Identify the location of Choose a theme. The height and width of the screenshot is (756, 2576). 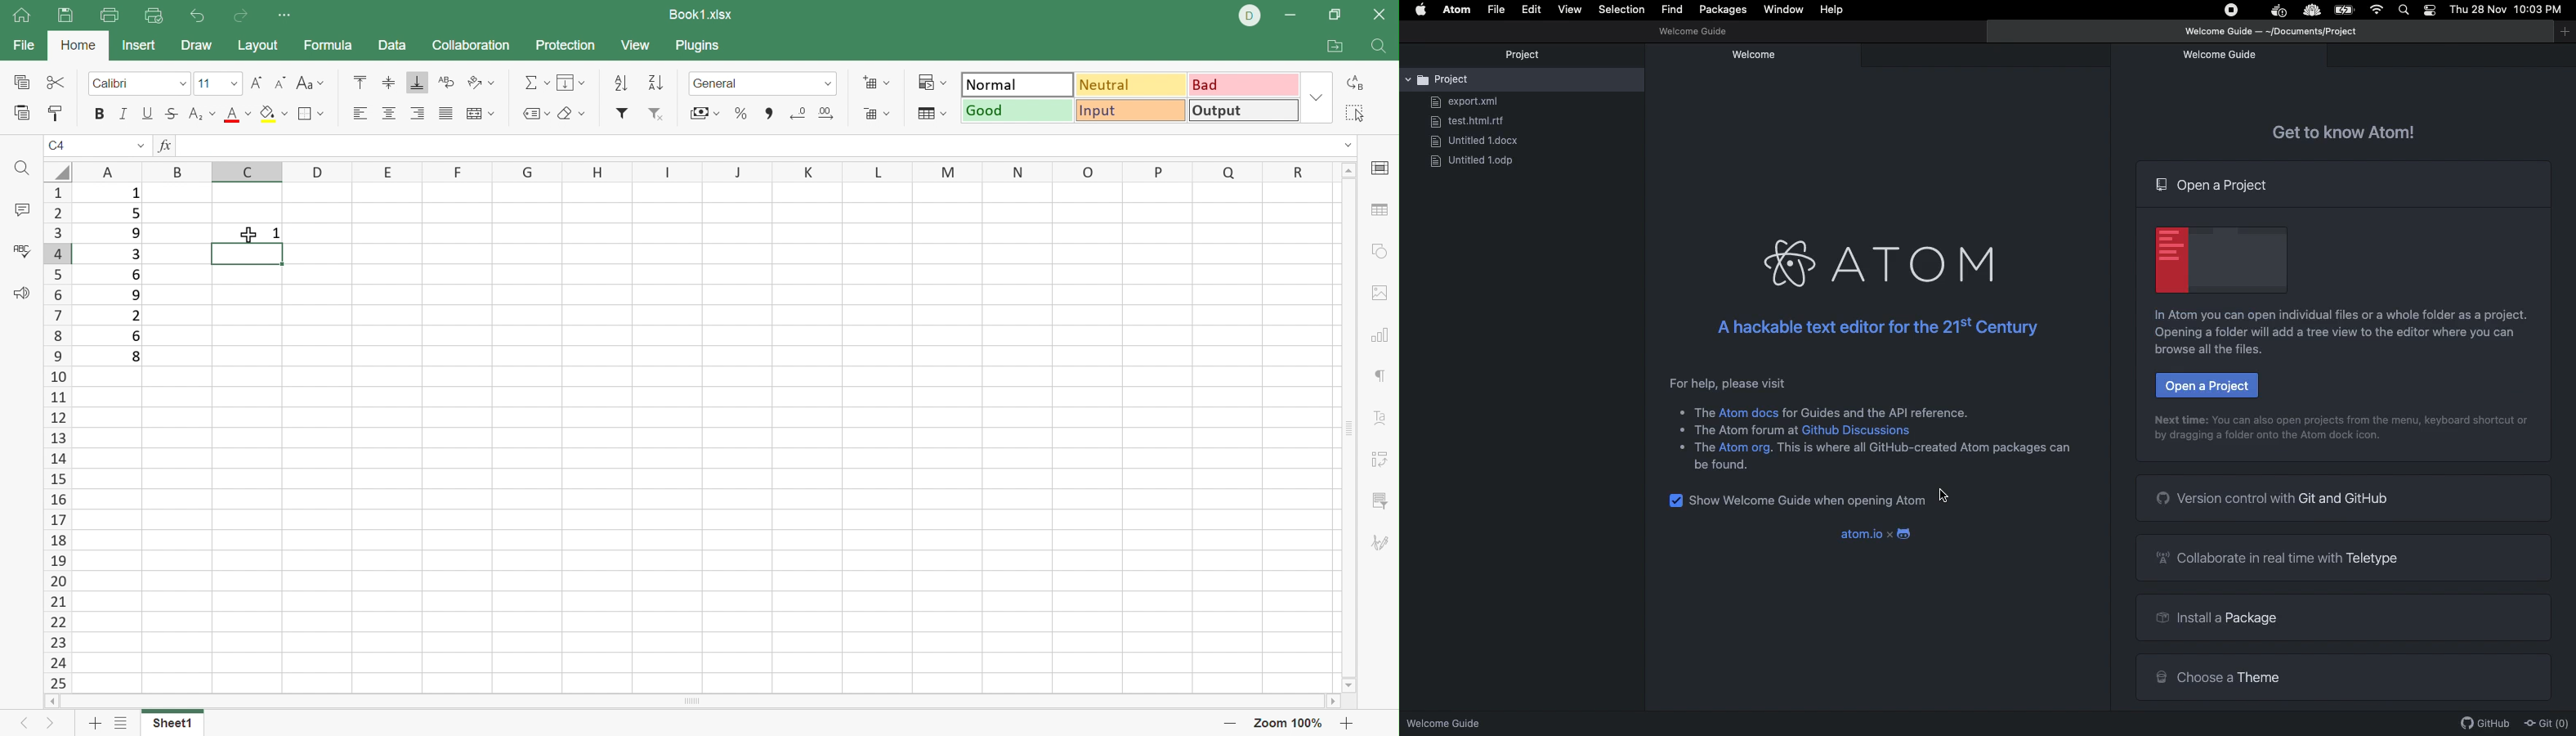
(2220, 678).